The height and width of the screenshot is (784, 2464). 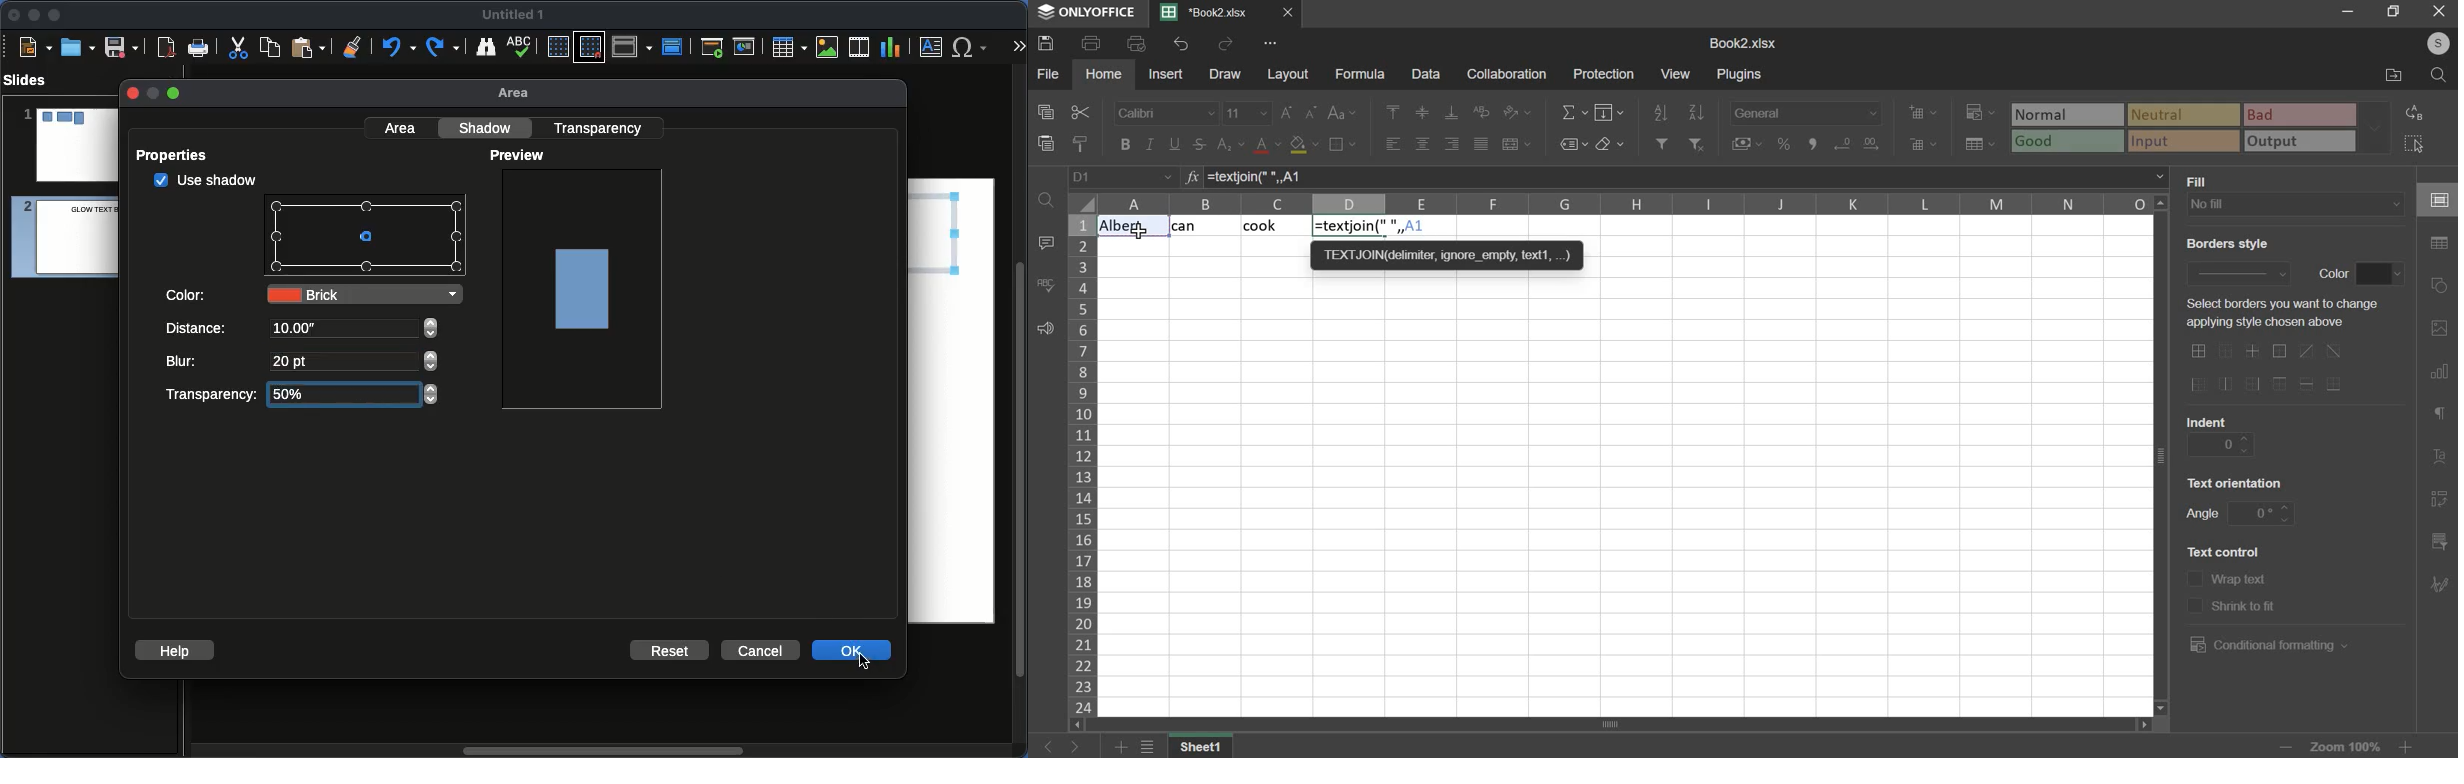 I want to click on spelling, so click(x=1045, y=285).